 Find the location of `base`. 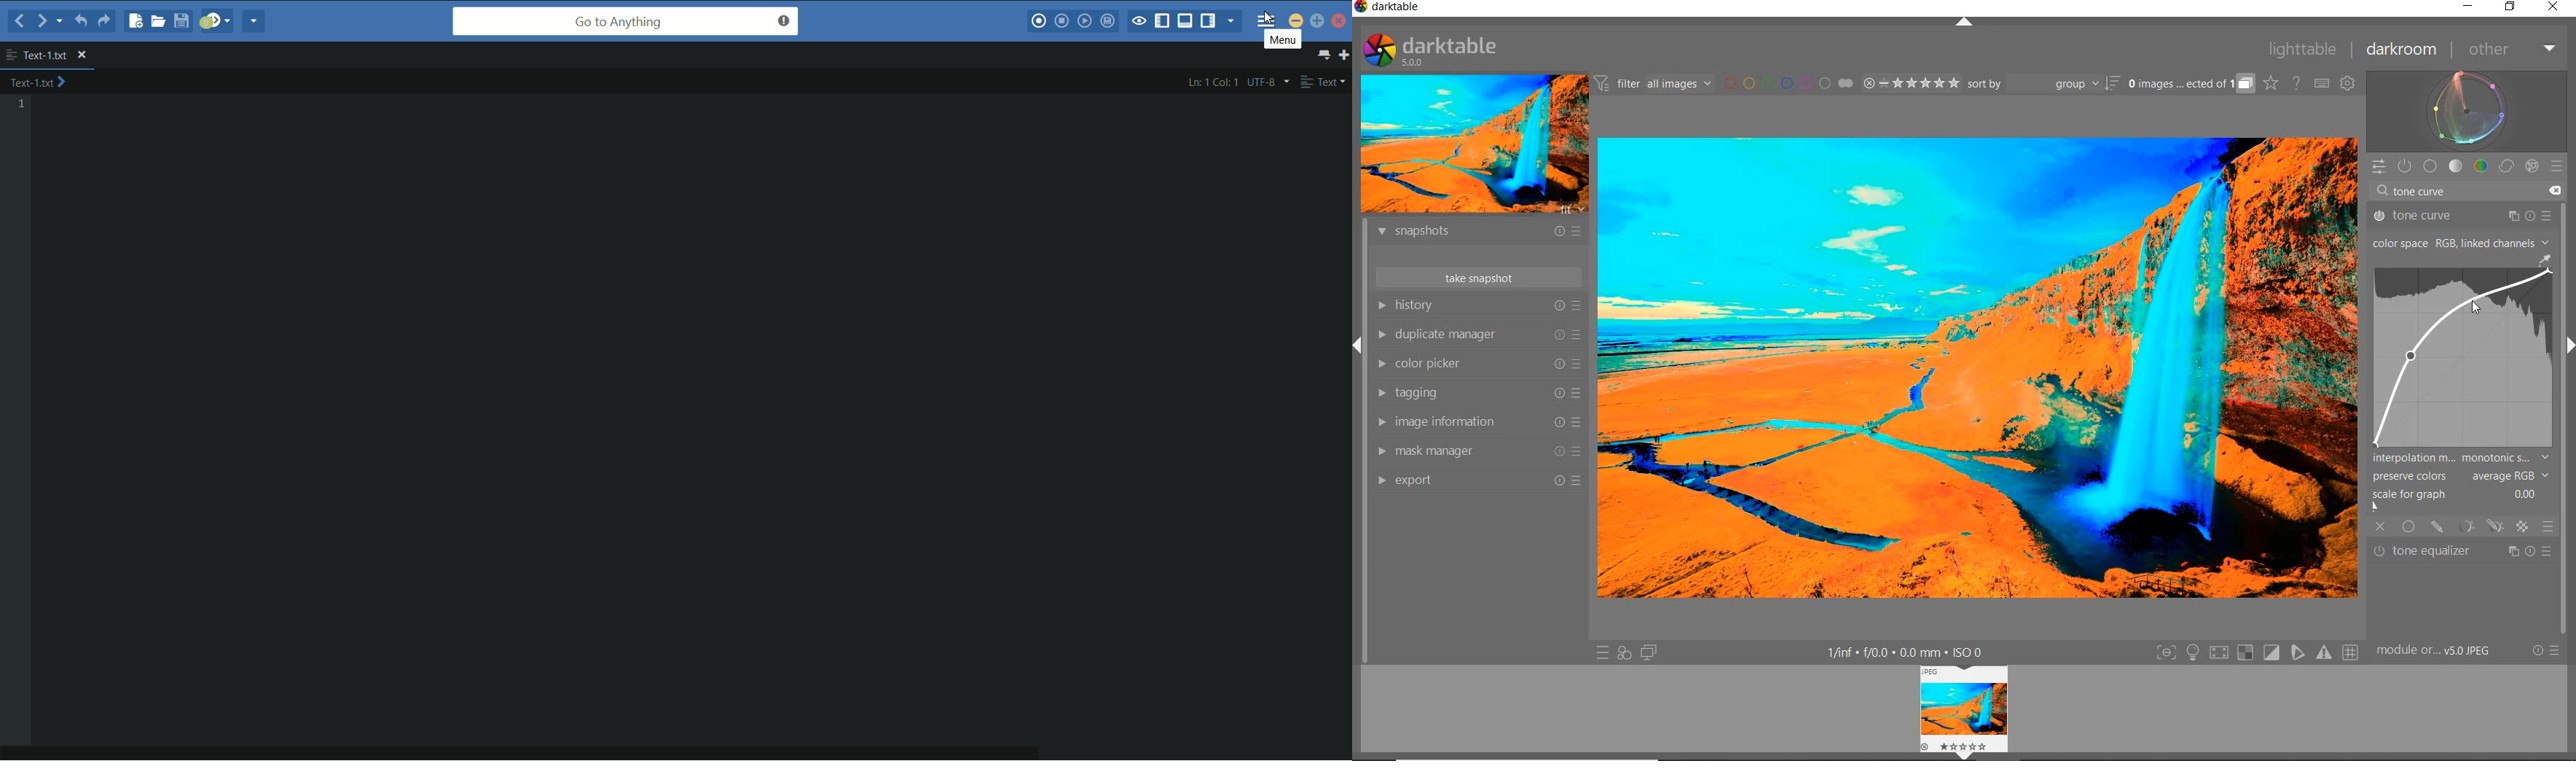

base is located at coordinates (2431, 165).